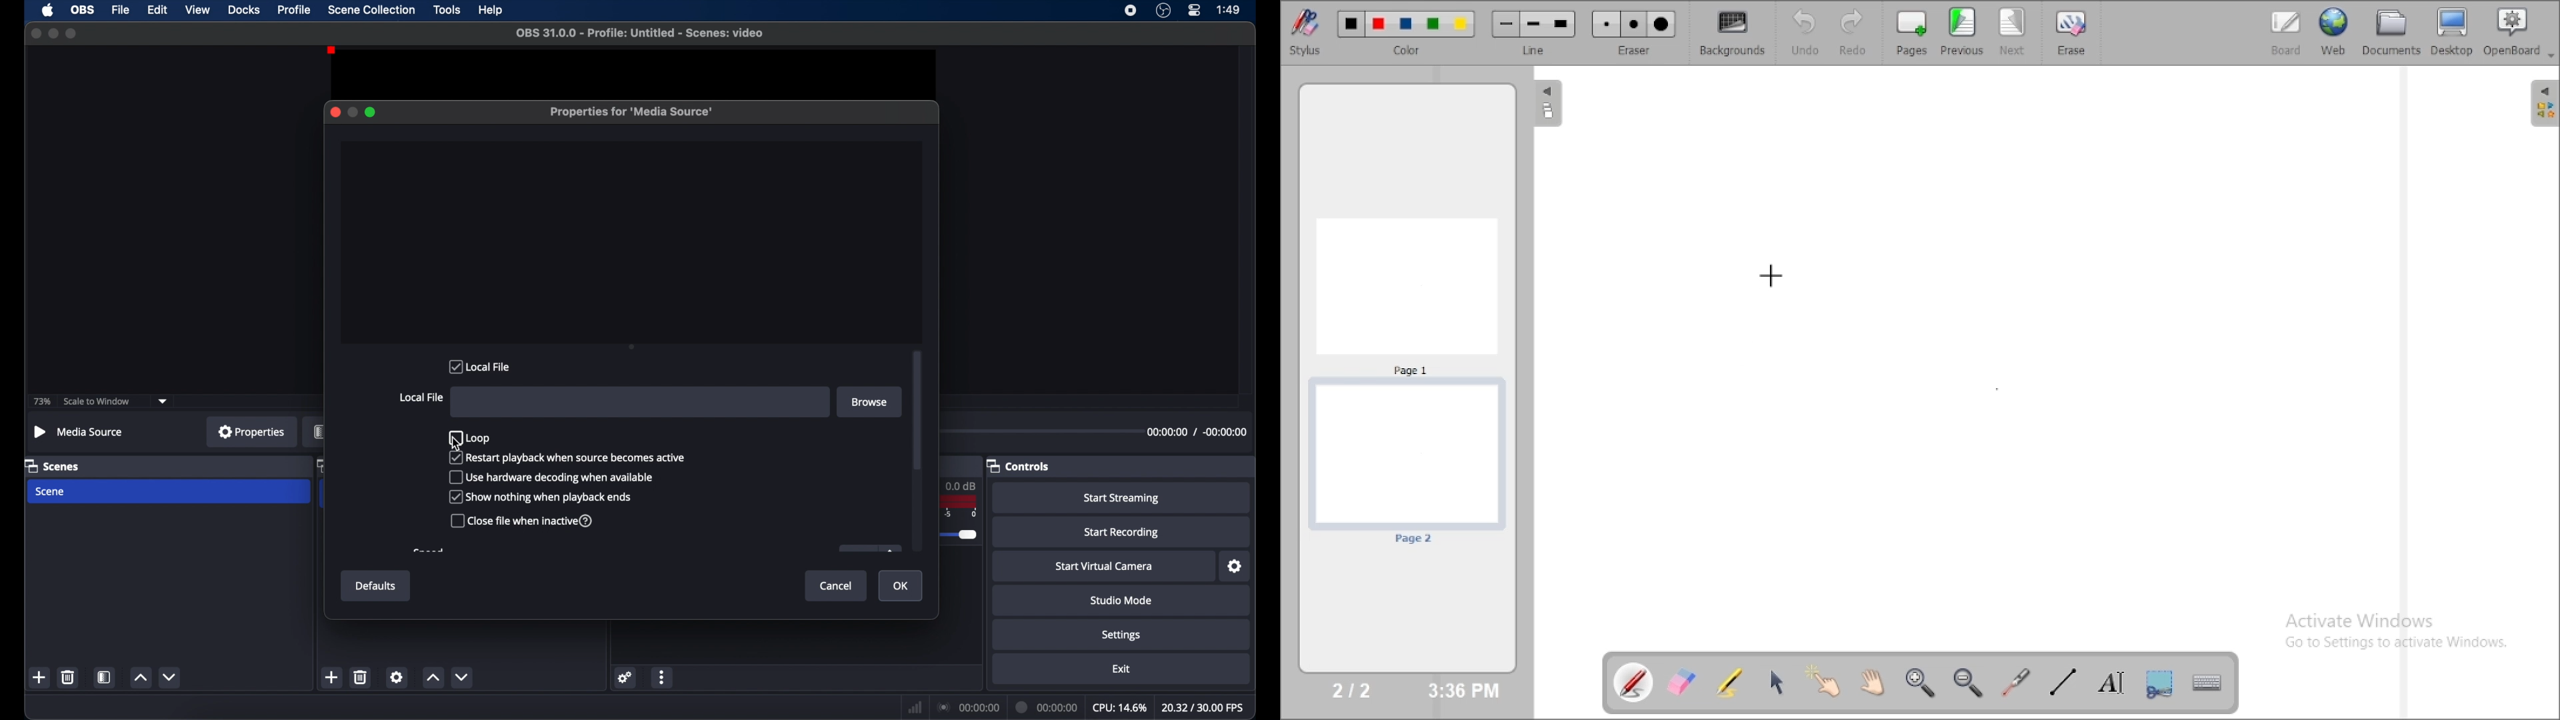 This screenshot has height=728, width=2576. I want to click on local file, so click(421, 398).